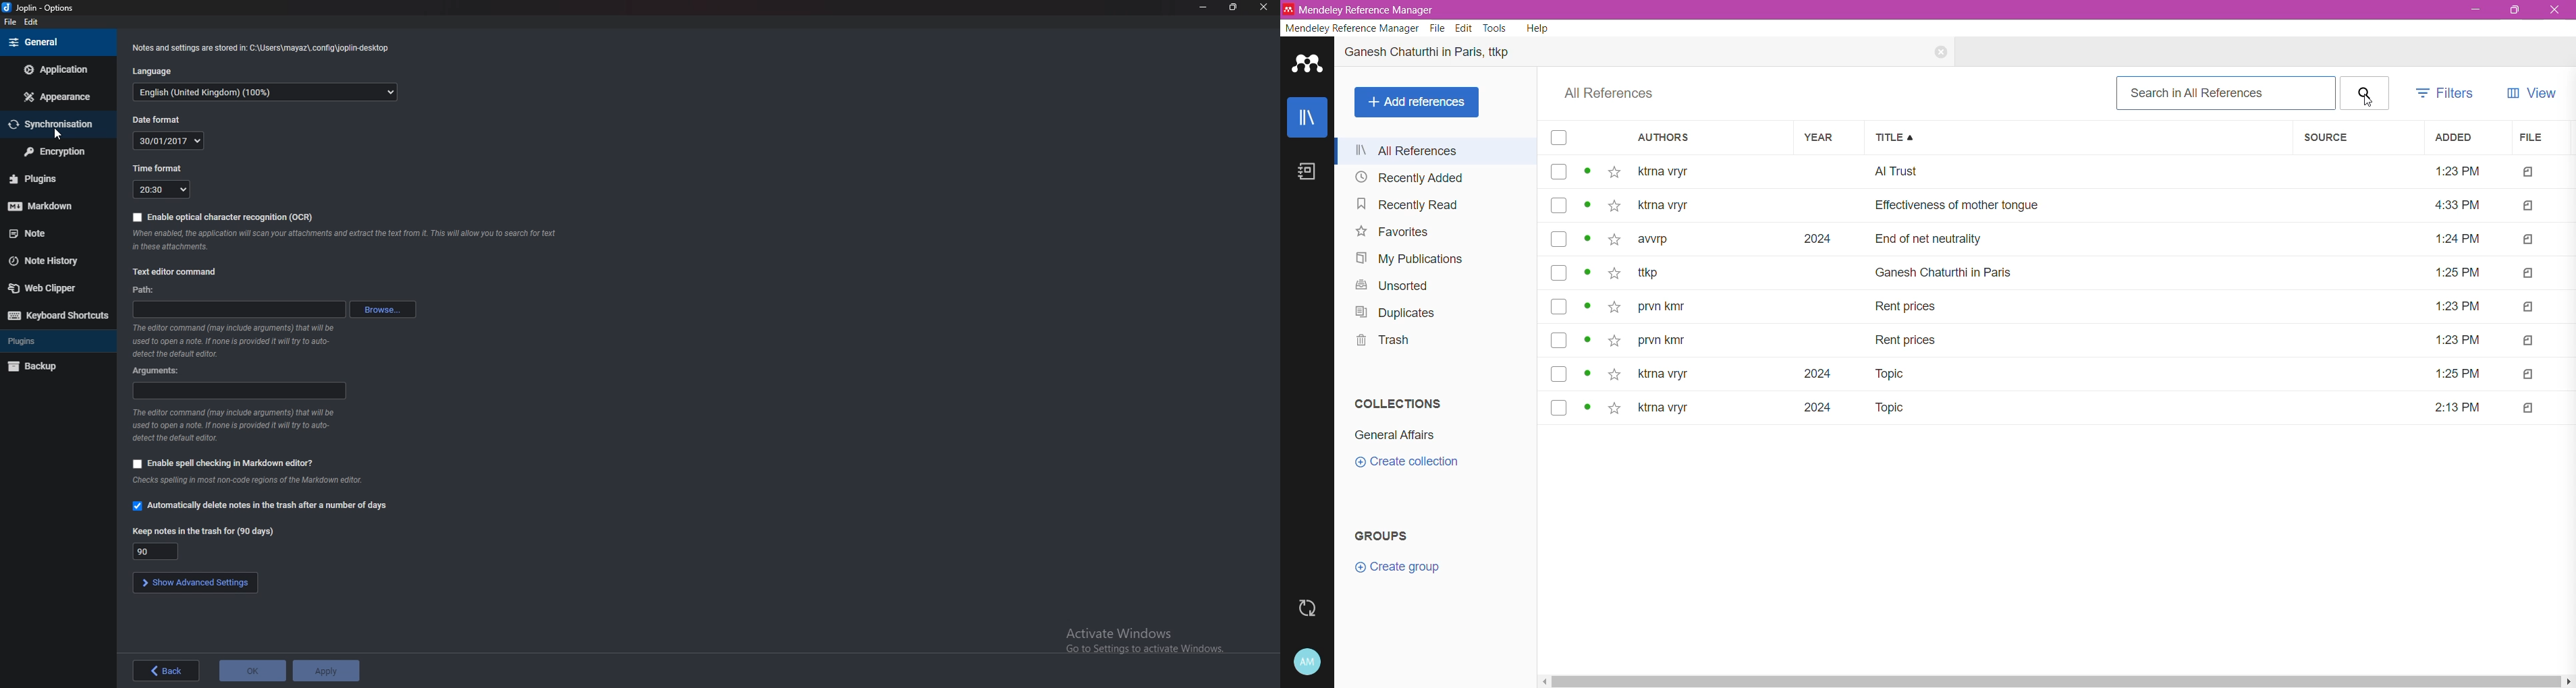 Image resolution: width=2576 pixels, height=700 pixels. What do you see at coordinates (2059, 273) in the screenshot?
I see `r ttkp Ganesh Chaturthi in Paris 1:25 PM` at bounding box center [2059, 273].